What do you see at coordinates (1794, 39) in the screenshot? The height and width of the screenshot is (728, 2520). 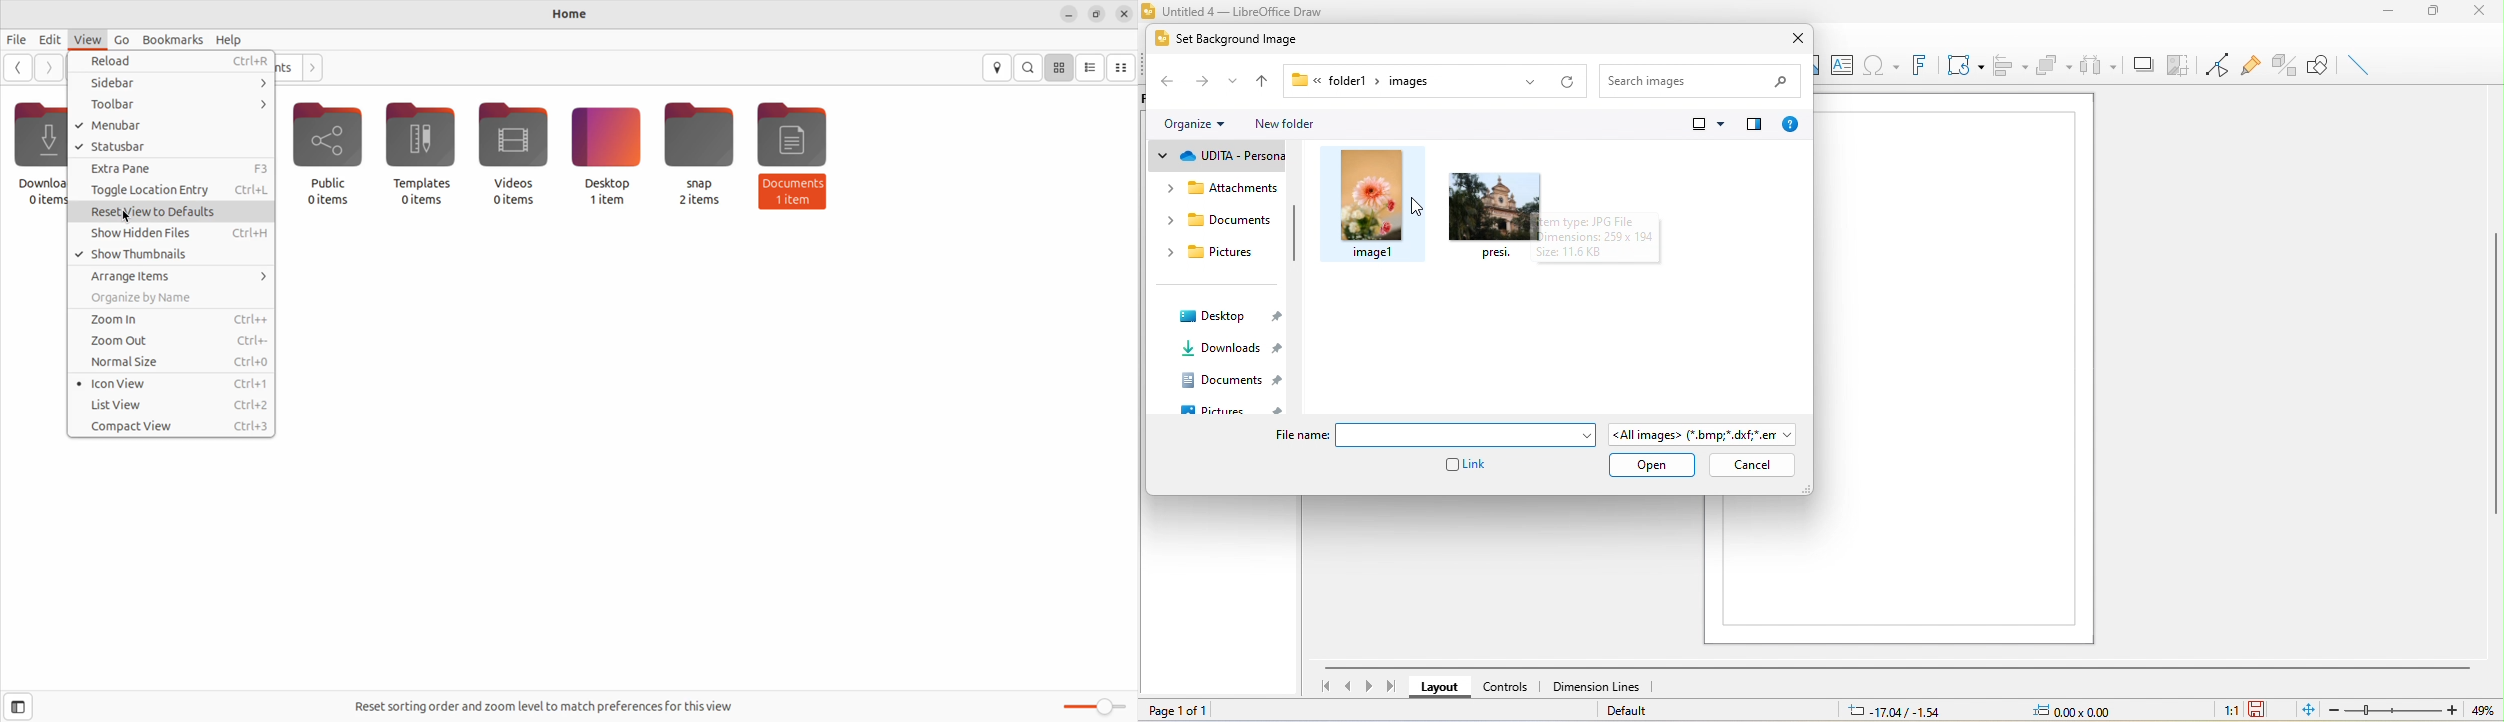 I see `close` at bounding box center [1794, 39].